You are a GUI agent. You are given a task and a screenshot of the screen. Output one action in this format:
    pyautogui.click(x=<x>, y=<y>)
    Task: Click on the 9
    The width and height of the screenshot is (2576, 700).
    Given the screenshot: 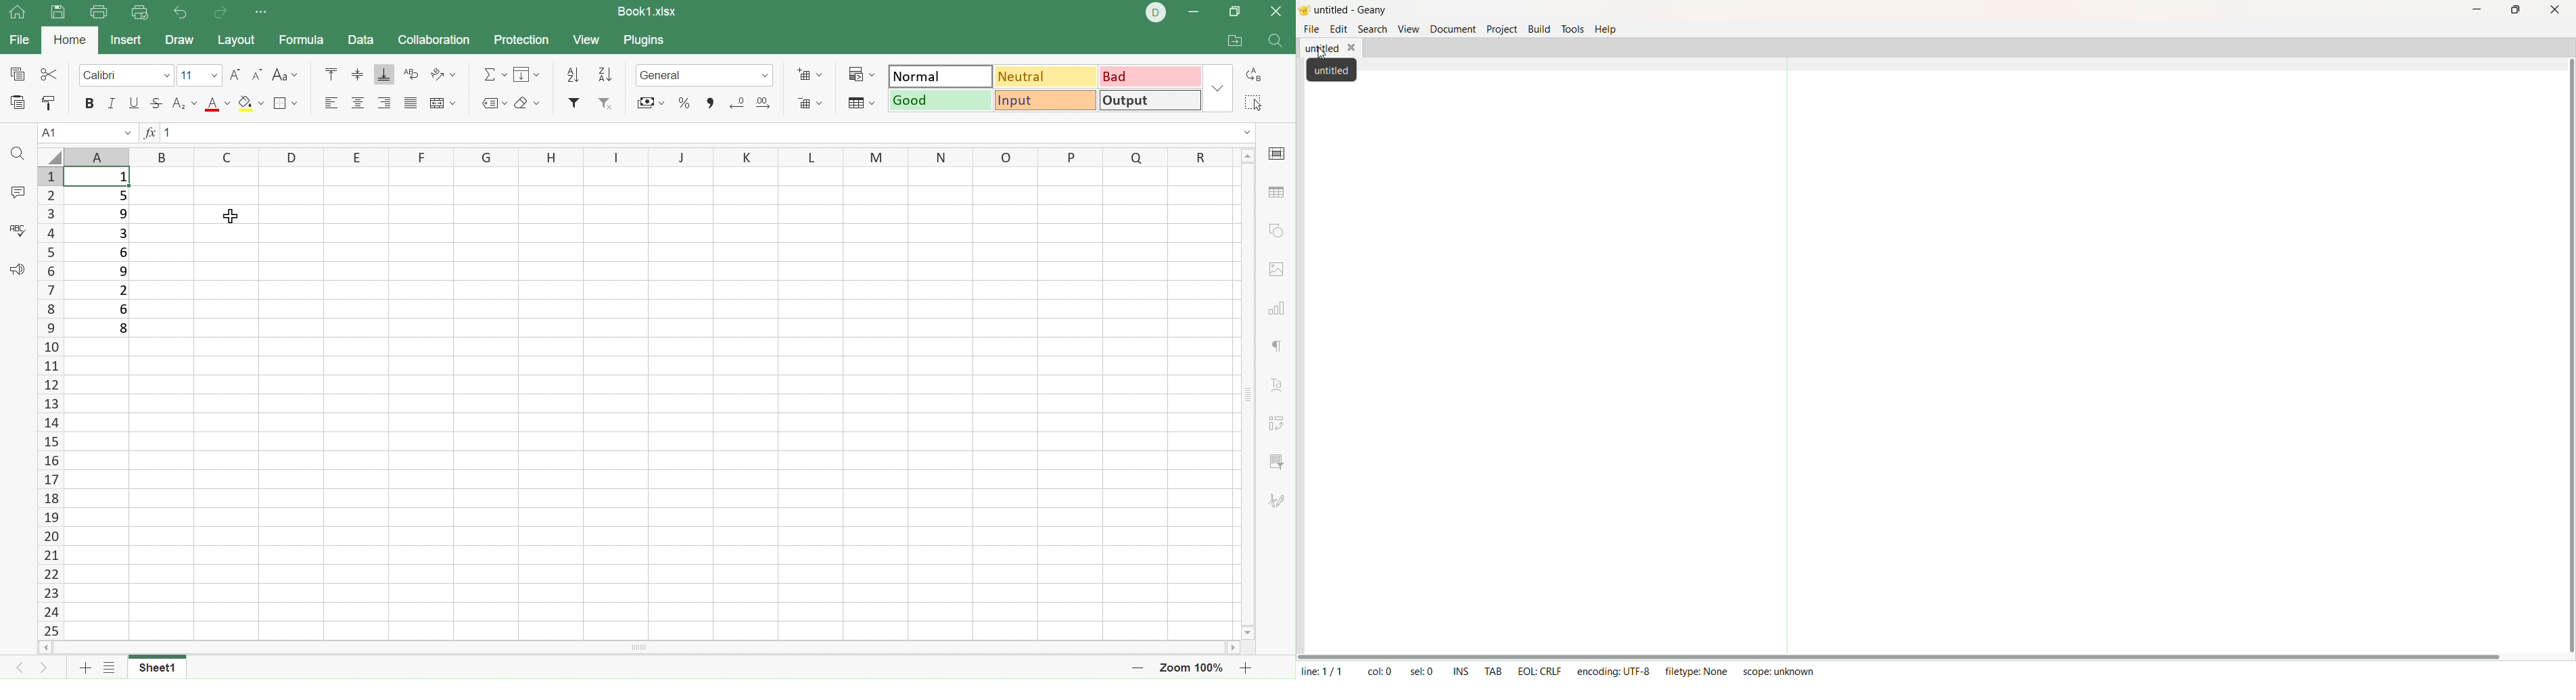 What is the action you would take?
    pyautogui.click(x=122, y=214)
    